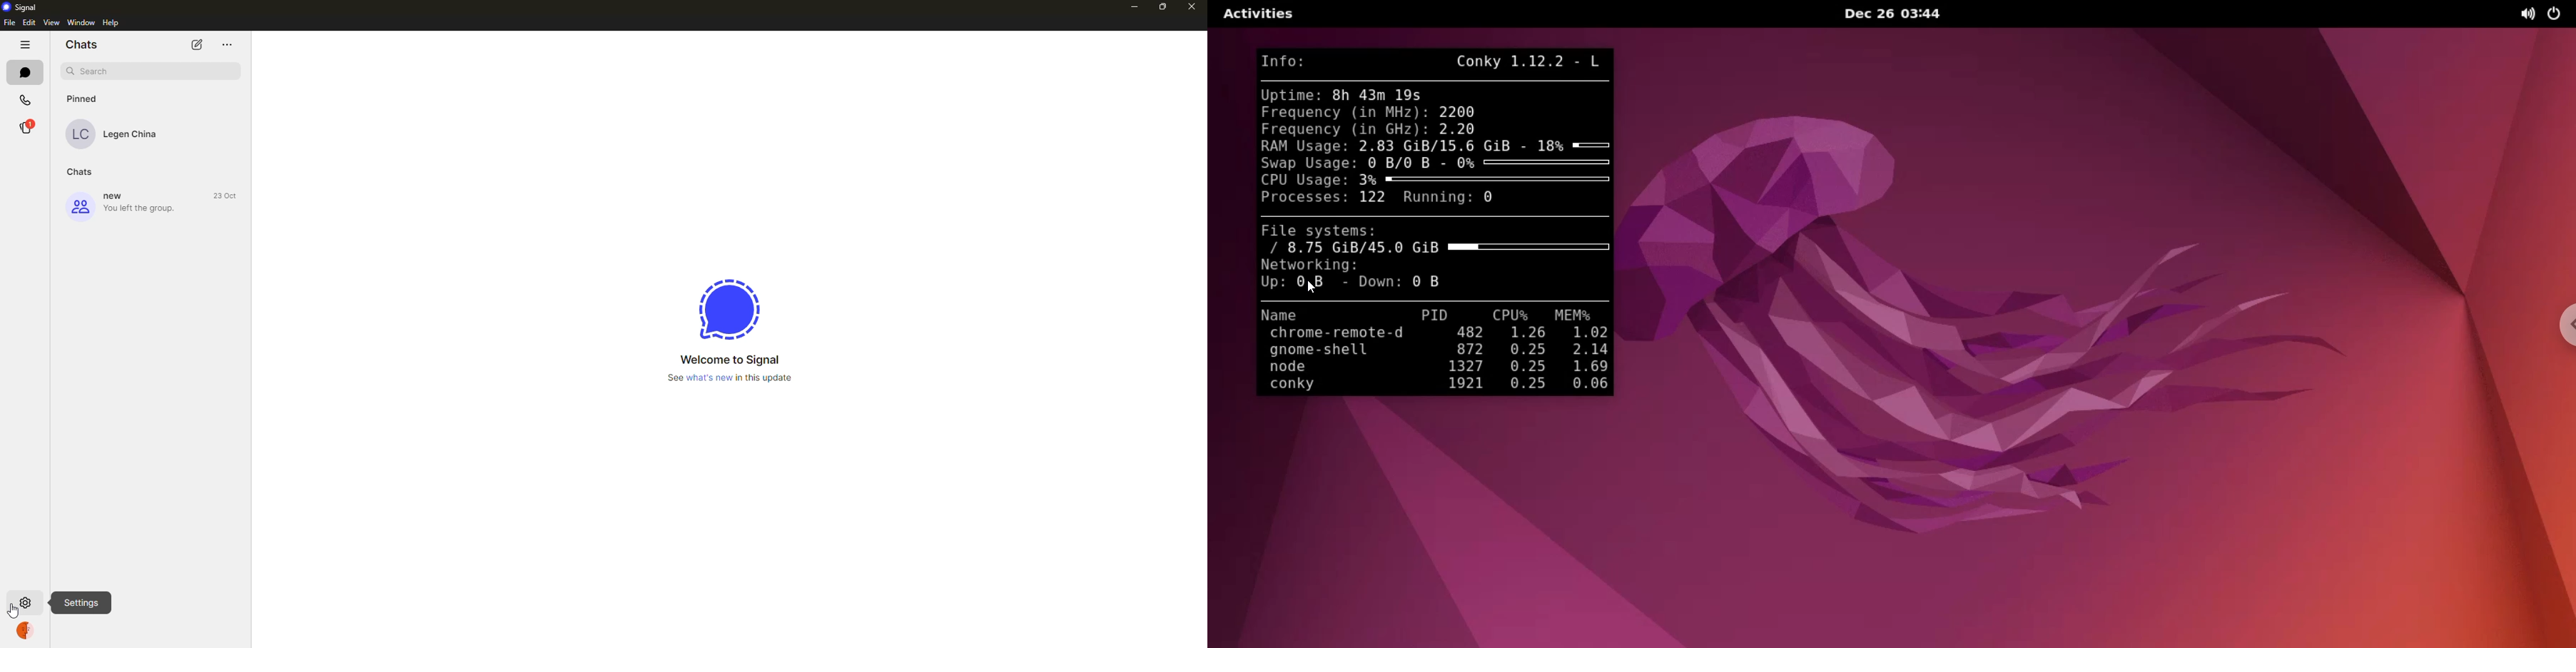 The image size is (2576, 672). What do you see at coordinates (51, 21) in the screenshot?
I see `View` at bounding box center [51, 21].